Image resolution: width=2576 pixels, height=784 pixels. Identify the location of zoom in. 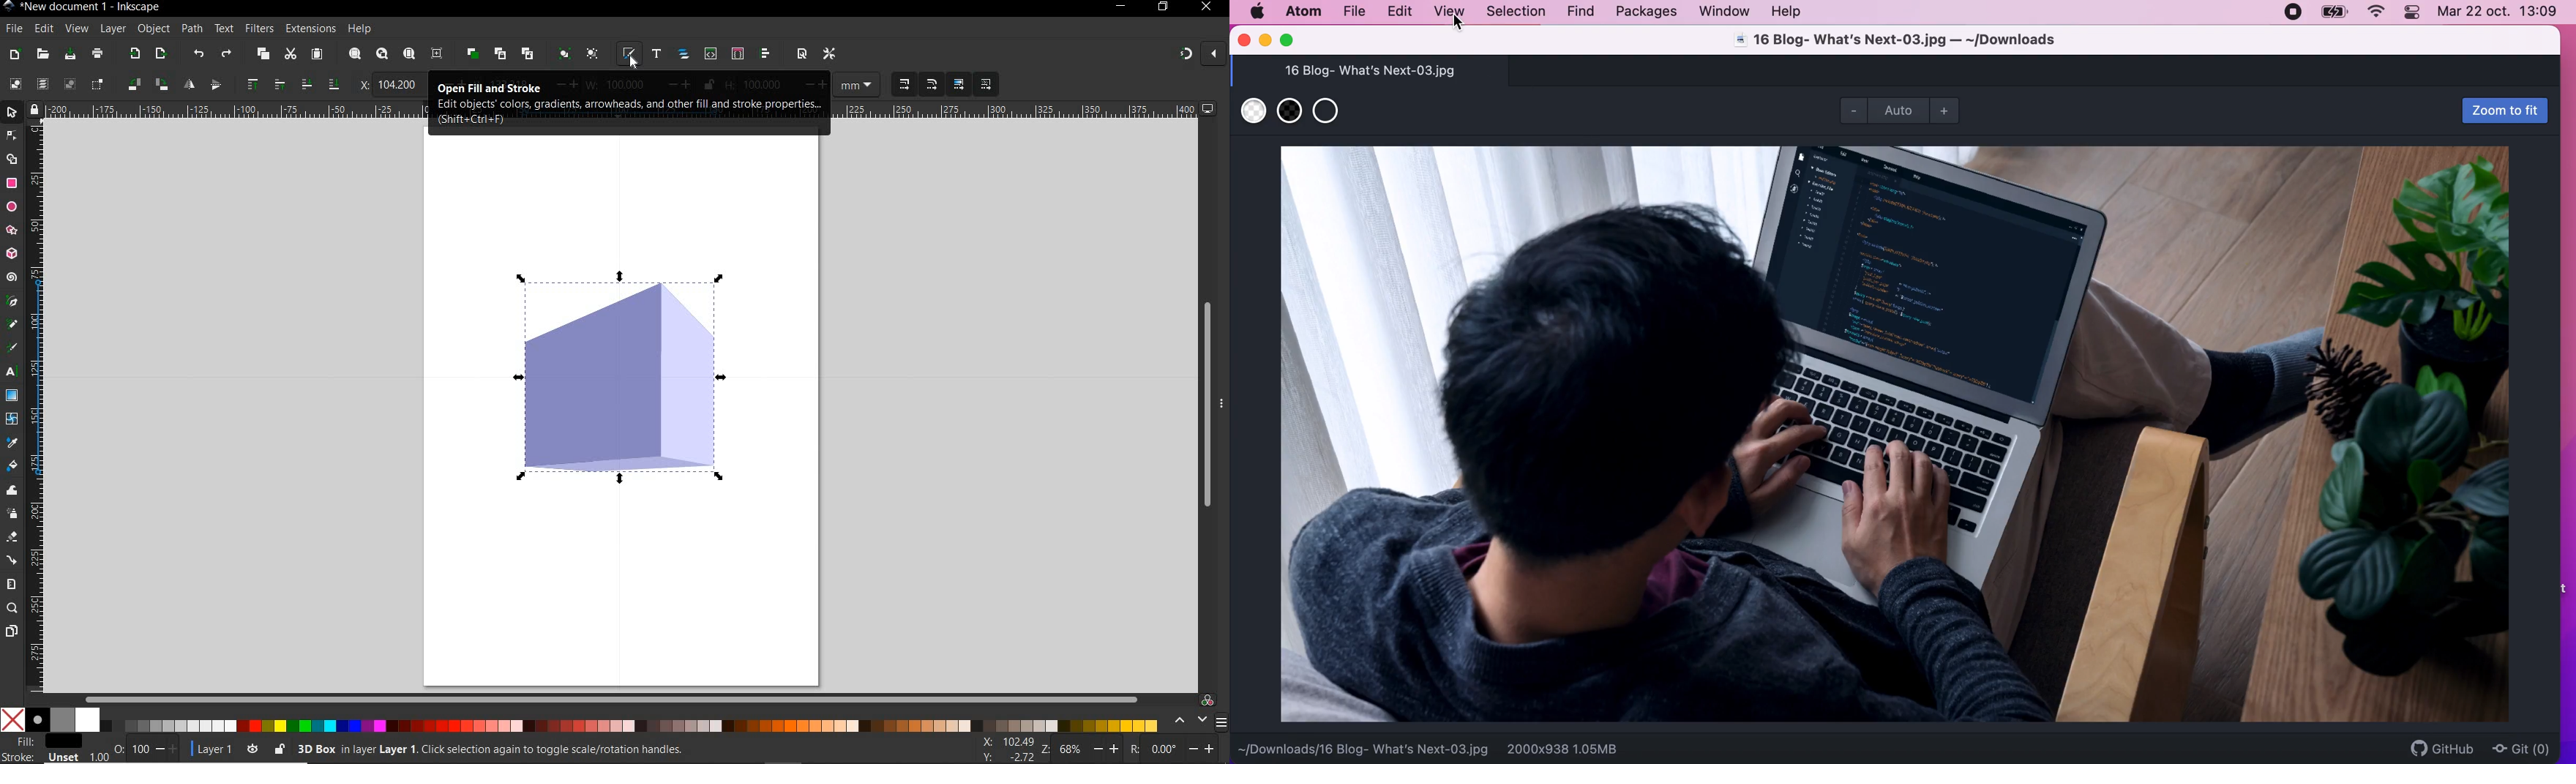
(1948, 110).